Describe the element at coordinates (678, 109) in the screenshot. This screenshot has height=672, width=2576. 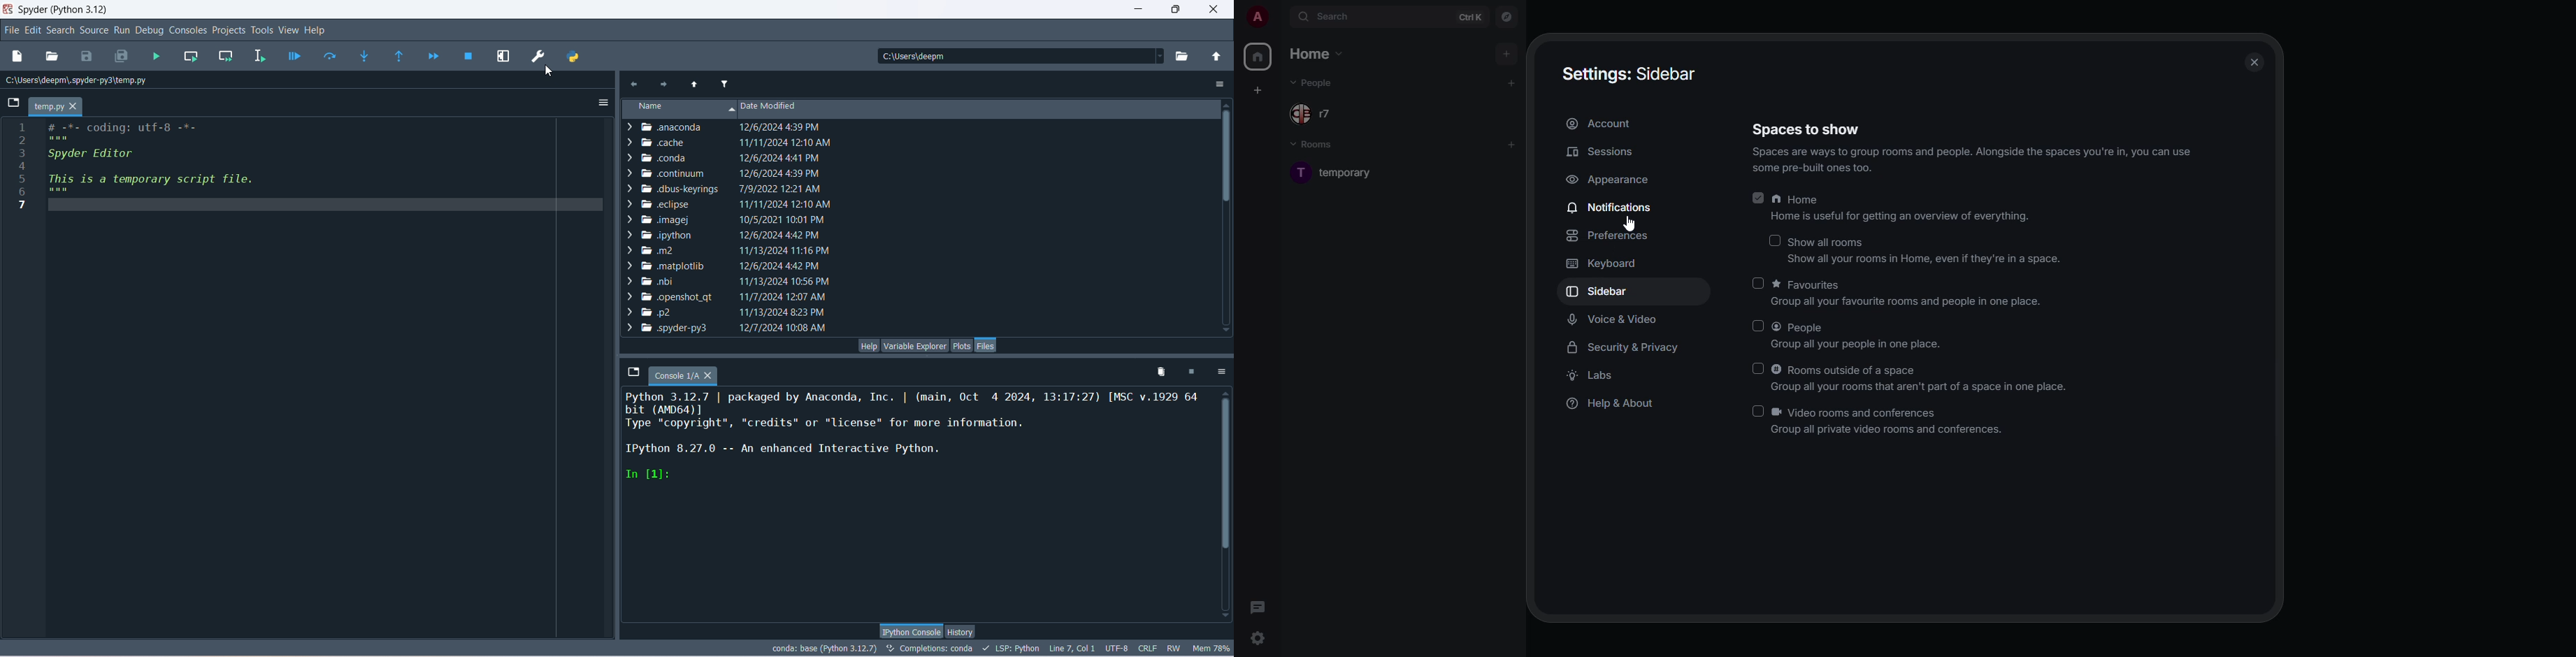
I see `name` at that location.